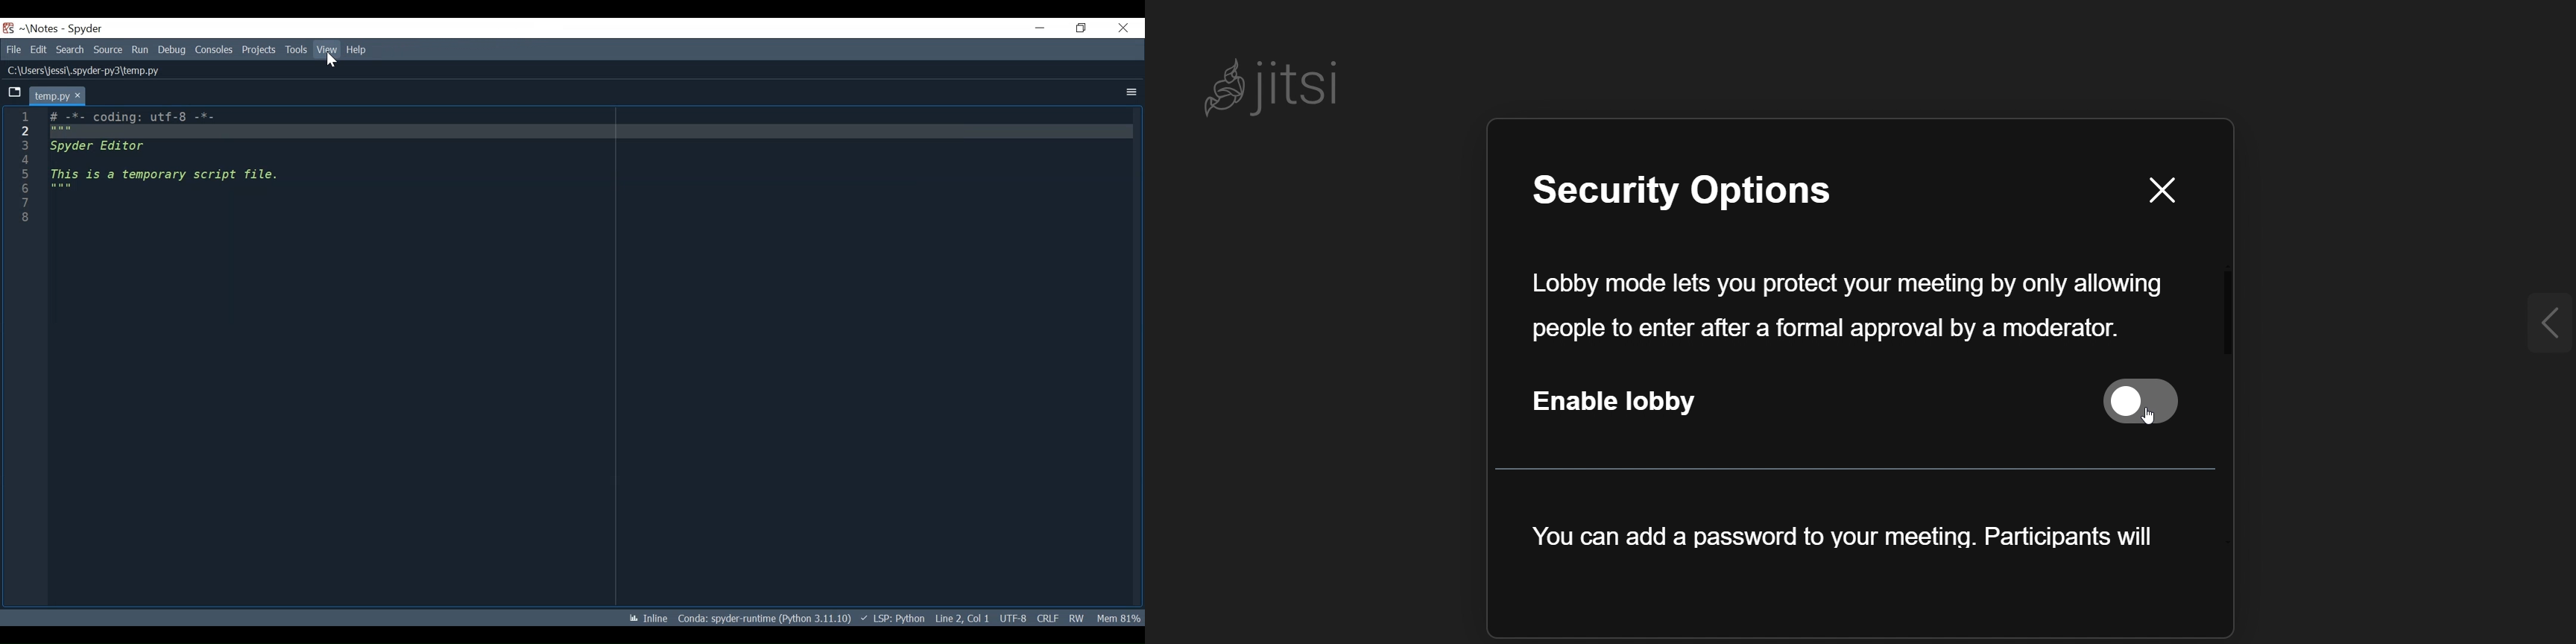 This screenshot has width=2576, height=644. What do you see at coordinates (892, 618) in the screenshot?
I see `LSP: Python` at bounding box center [892, 618].